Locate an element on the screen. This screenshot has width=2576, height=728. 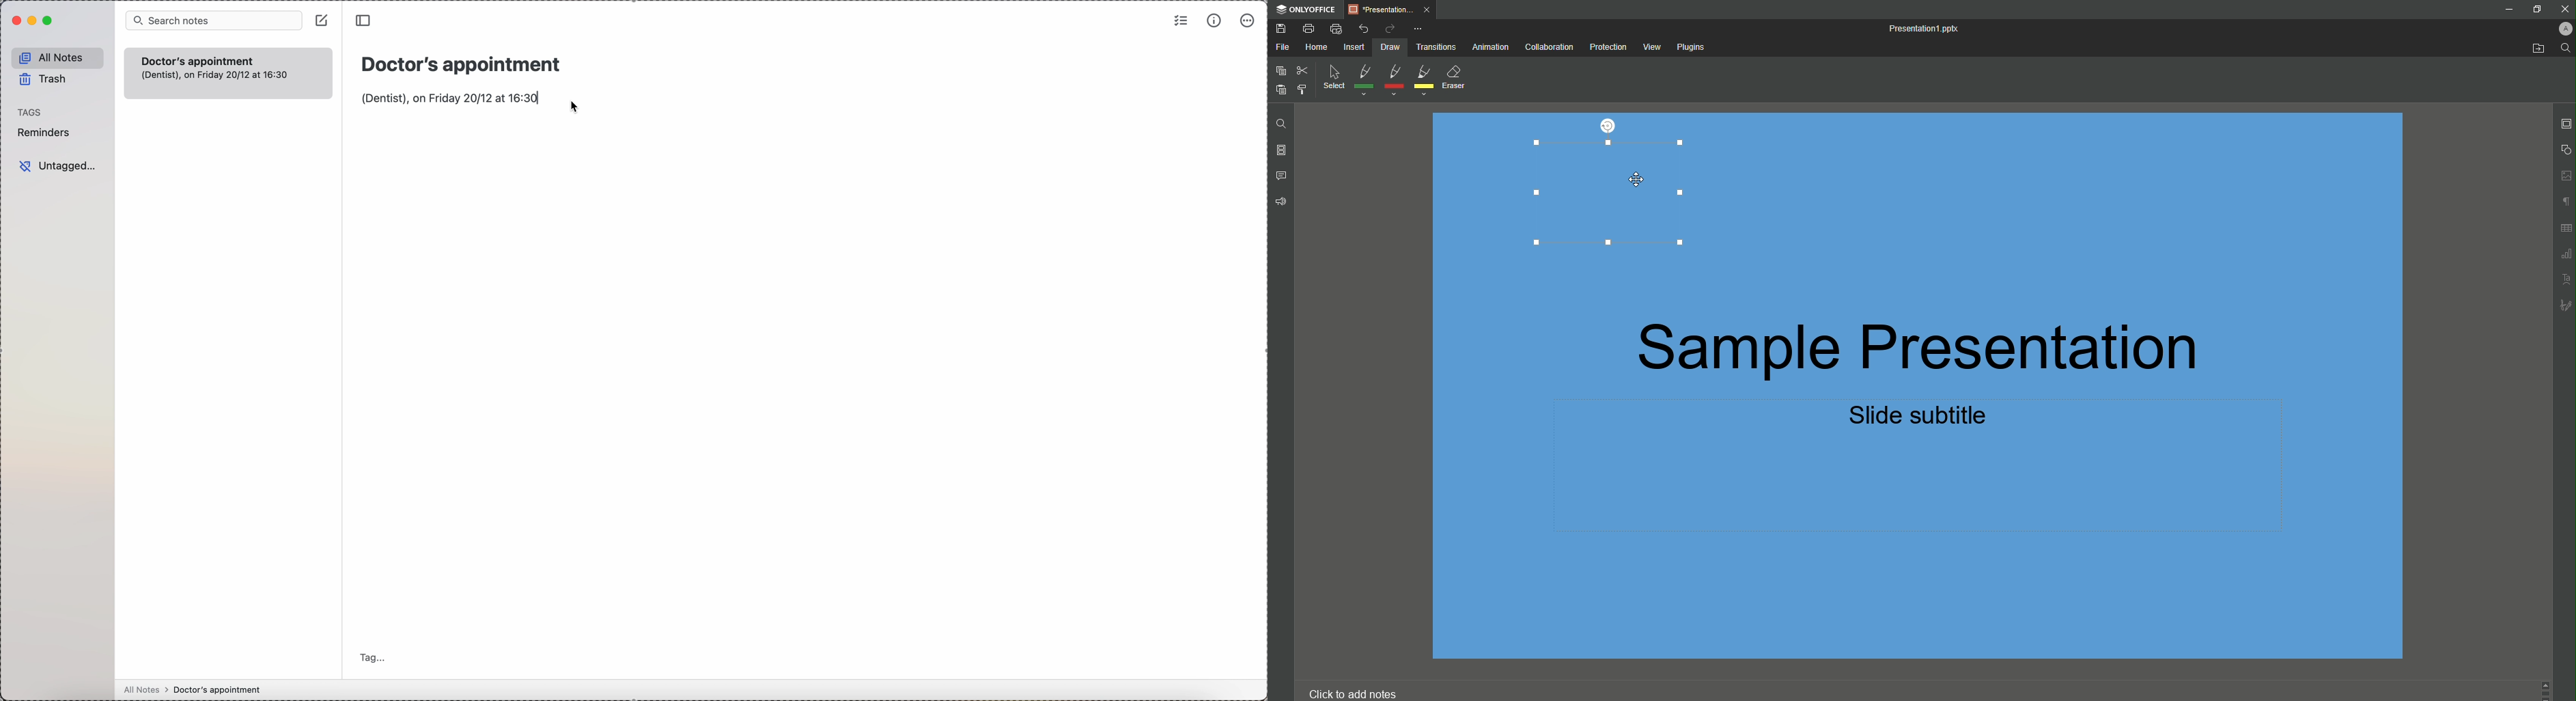
title: Doctor's appointment is located at coordinates (460, 63).